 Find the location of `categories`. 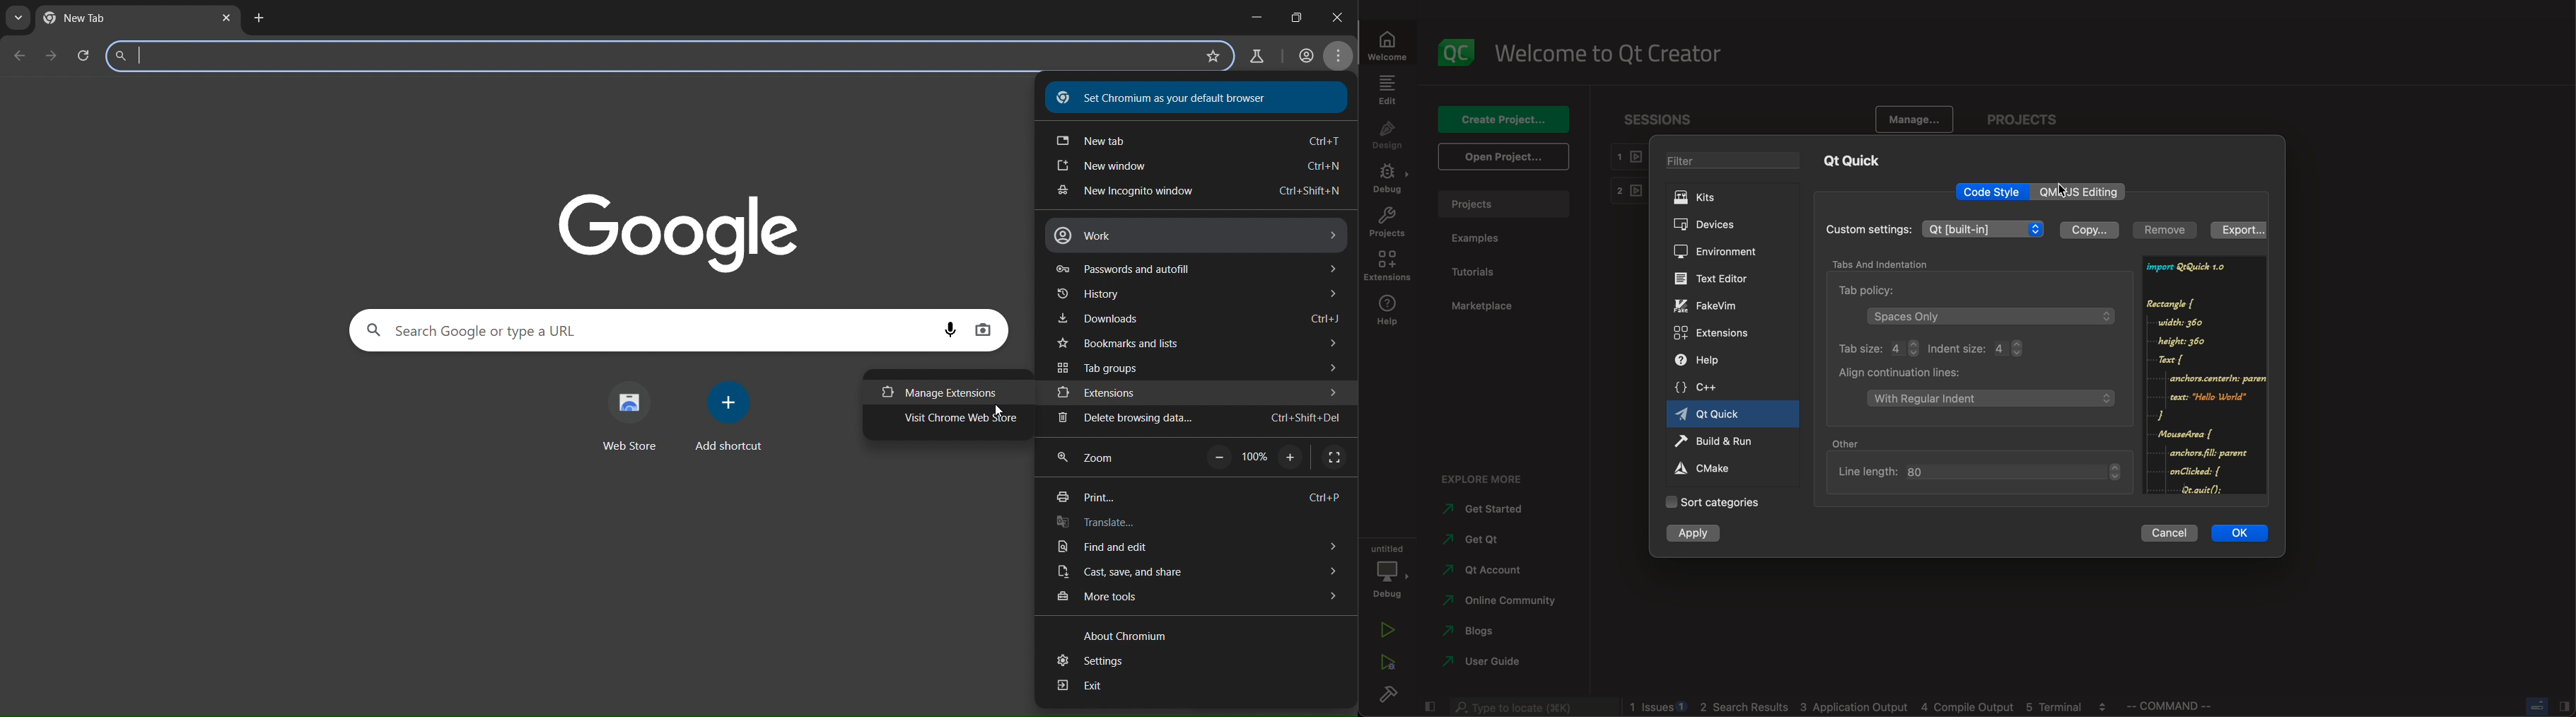

categories is located at coordinates (1717, 503).